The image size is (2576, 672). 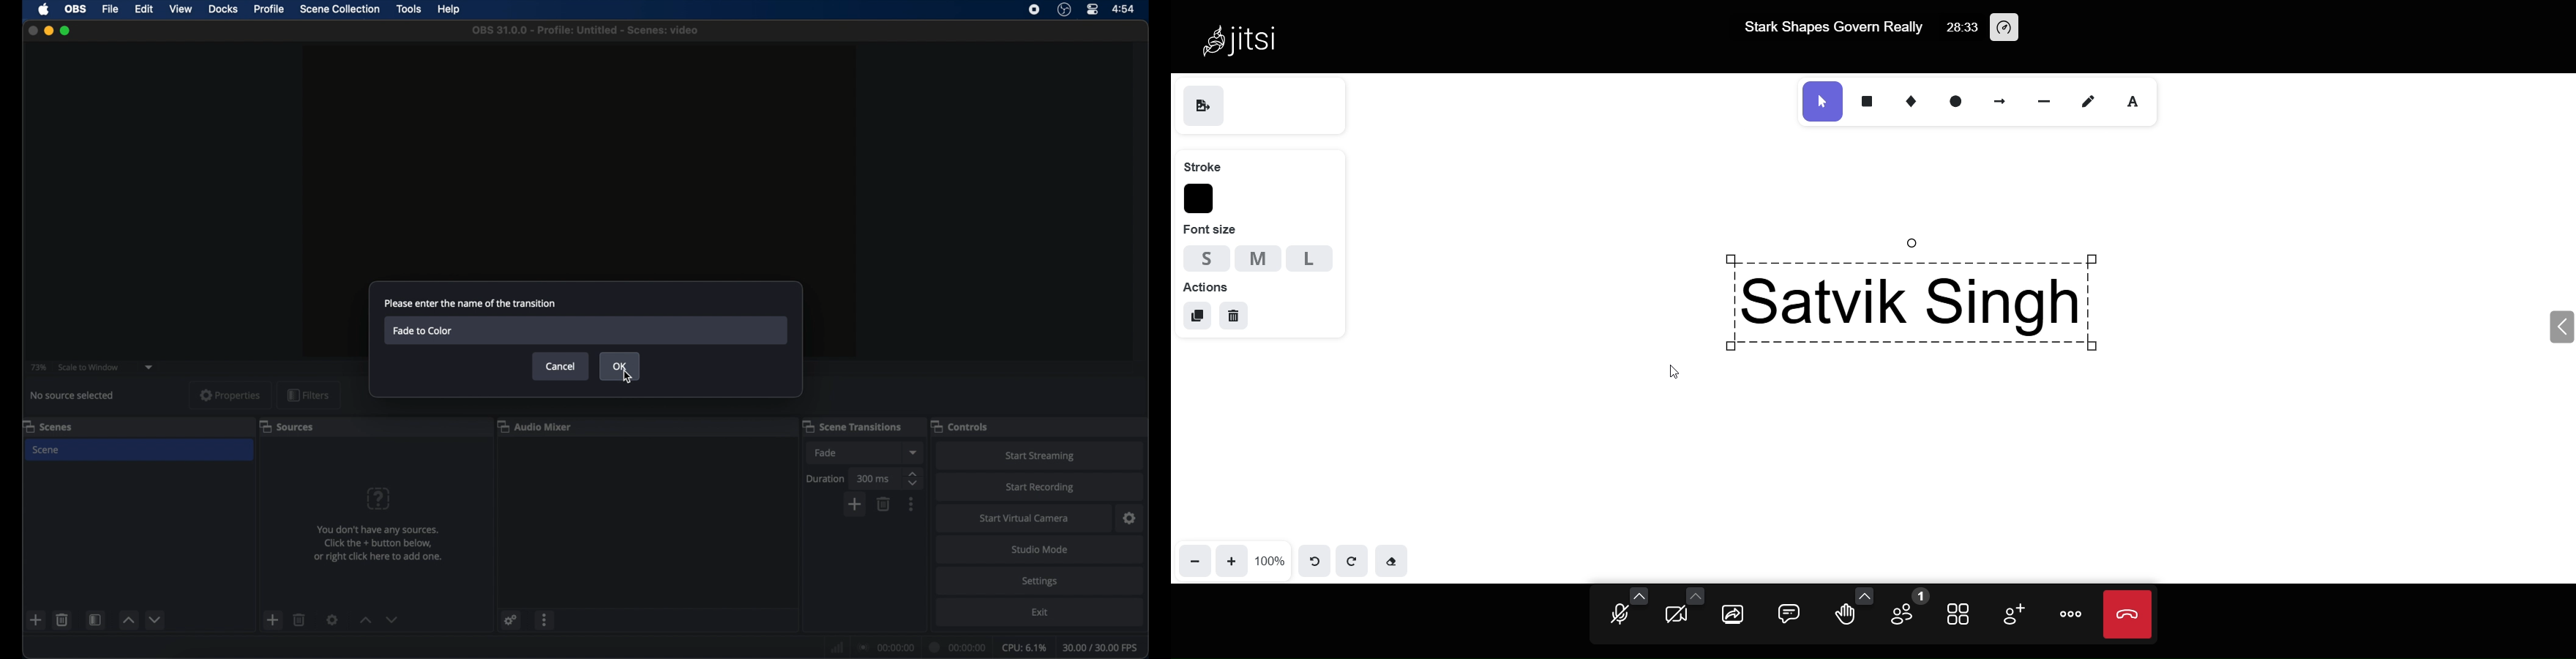 What do you see at coordinates (44, 9) in the screenshot?
I see `apple icon` at bounding box center [44, 9].